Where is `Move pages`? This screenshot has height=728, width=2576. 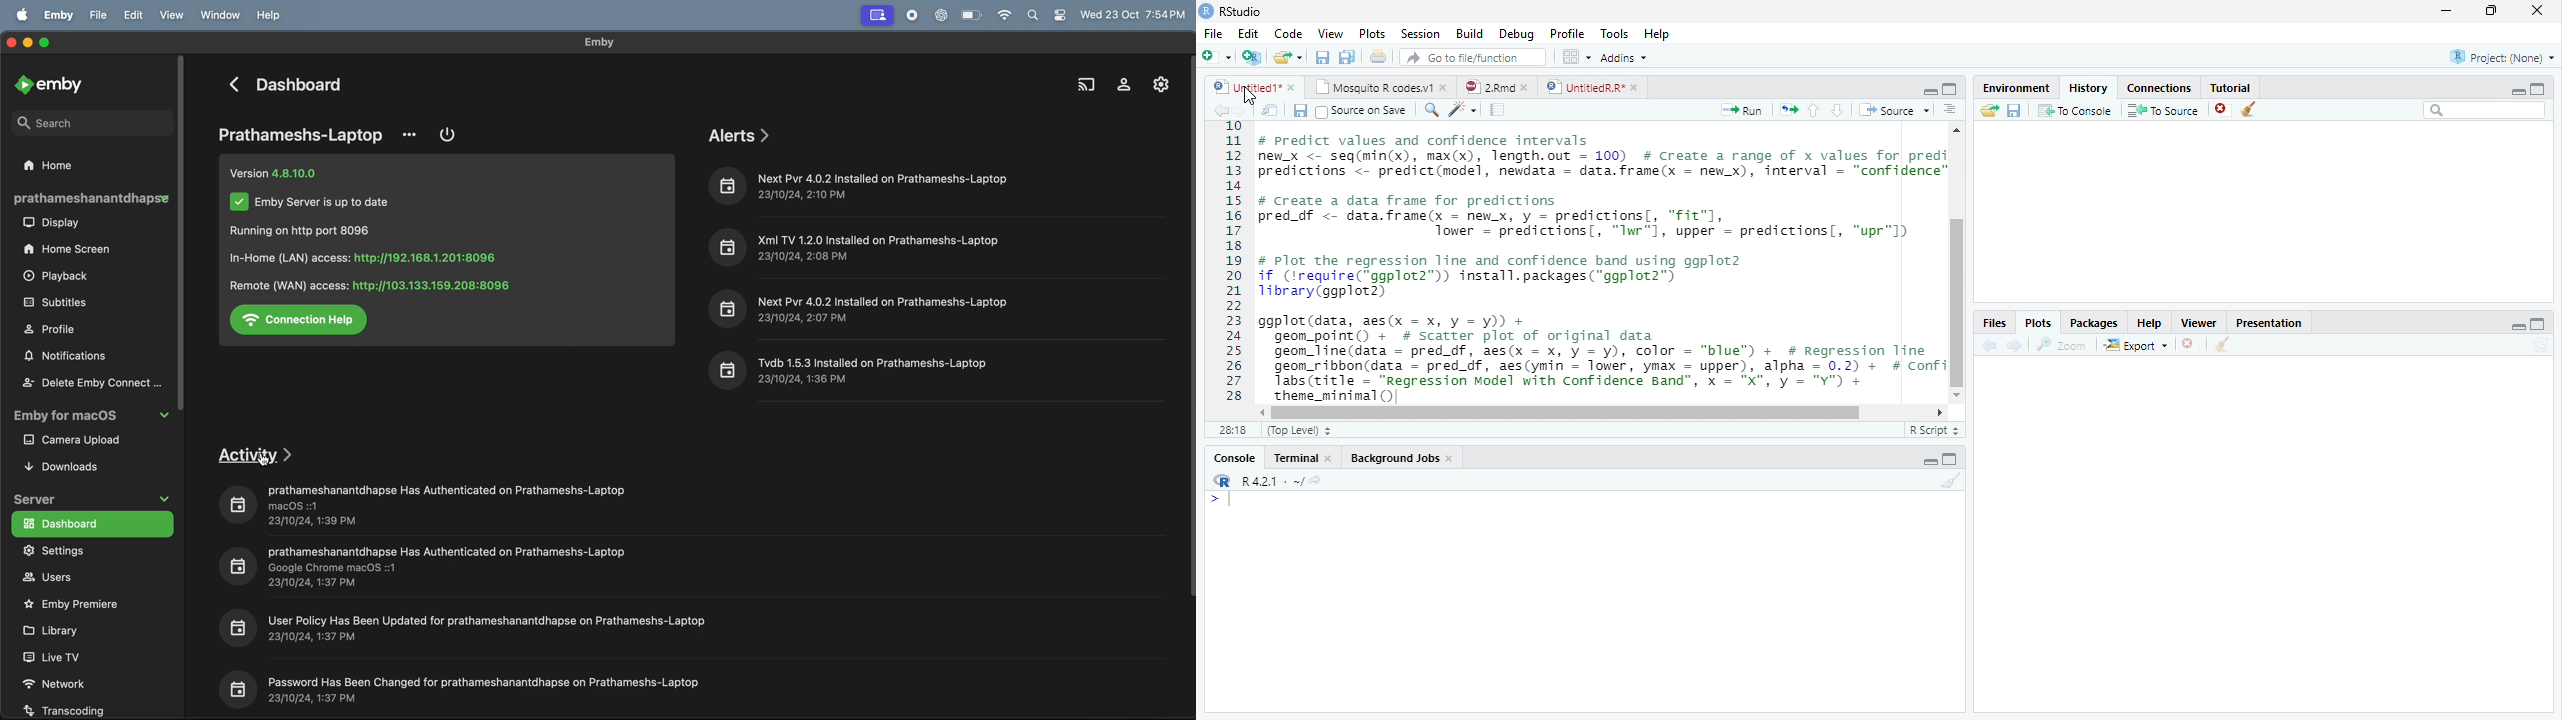
Move pages is located at coordinates (1786, 109).